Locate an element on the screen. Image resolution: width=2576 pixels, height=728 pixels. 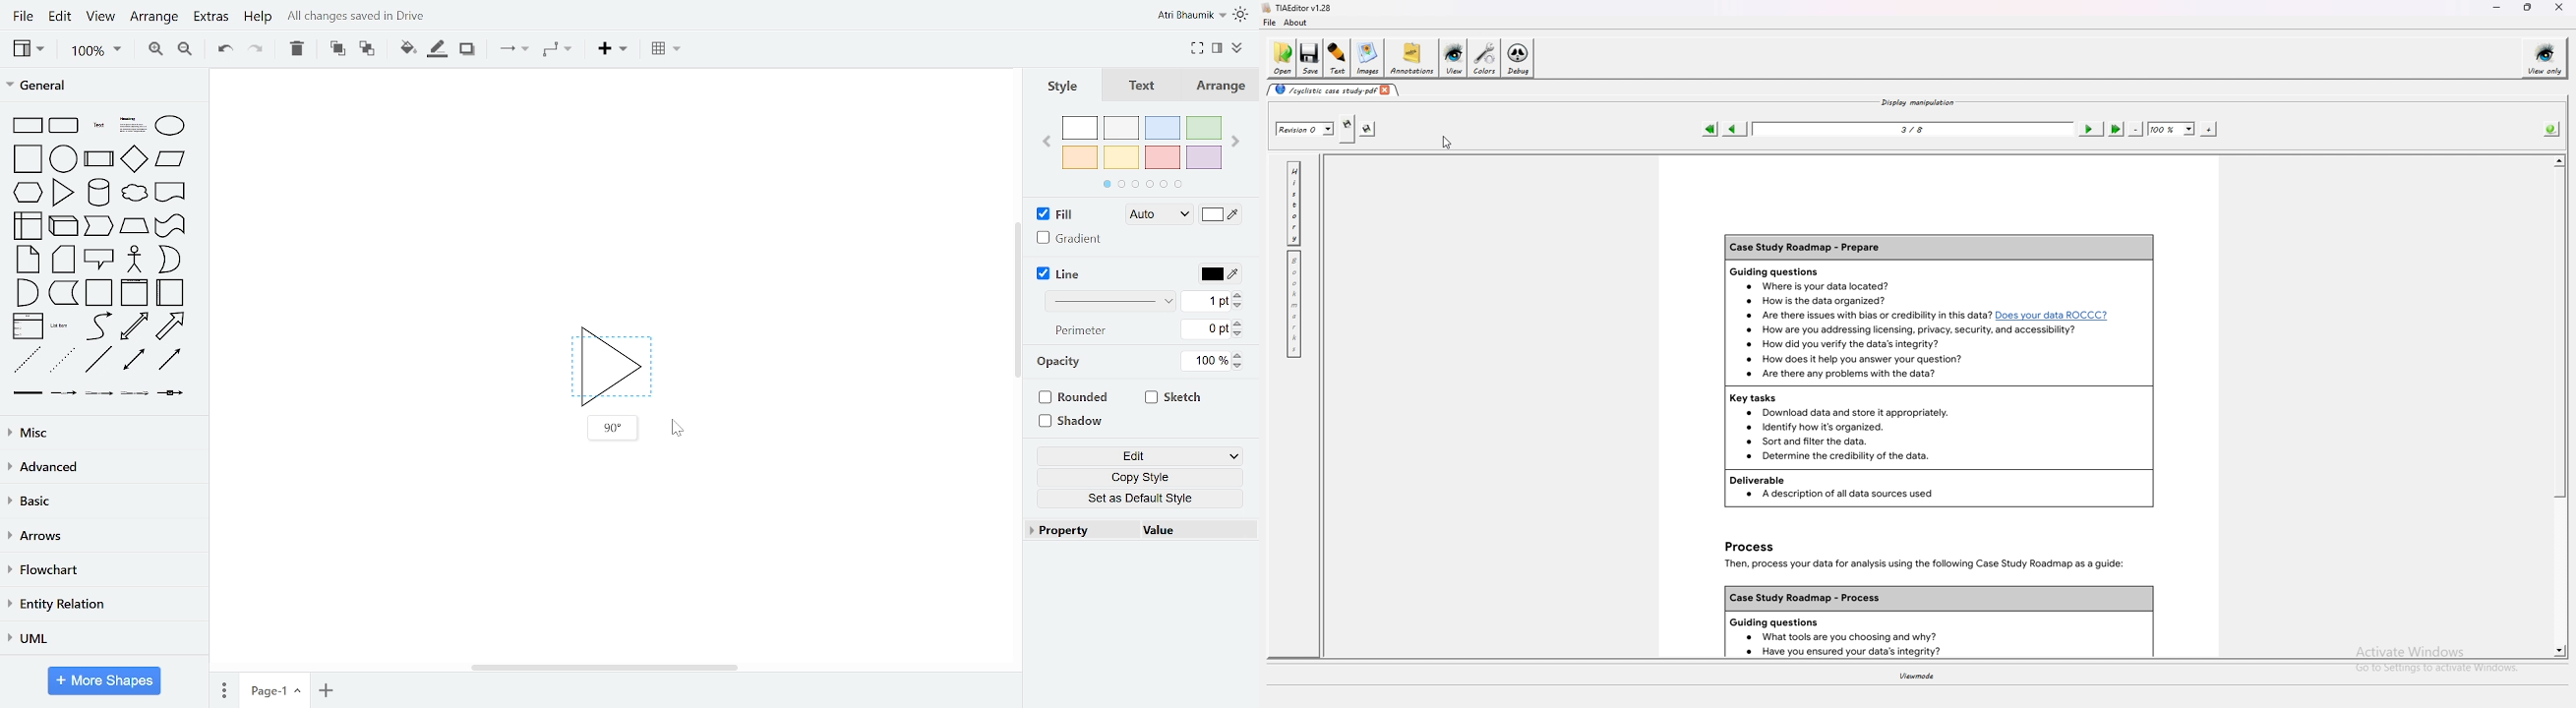
circle is located at coordinates (64, 158).